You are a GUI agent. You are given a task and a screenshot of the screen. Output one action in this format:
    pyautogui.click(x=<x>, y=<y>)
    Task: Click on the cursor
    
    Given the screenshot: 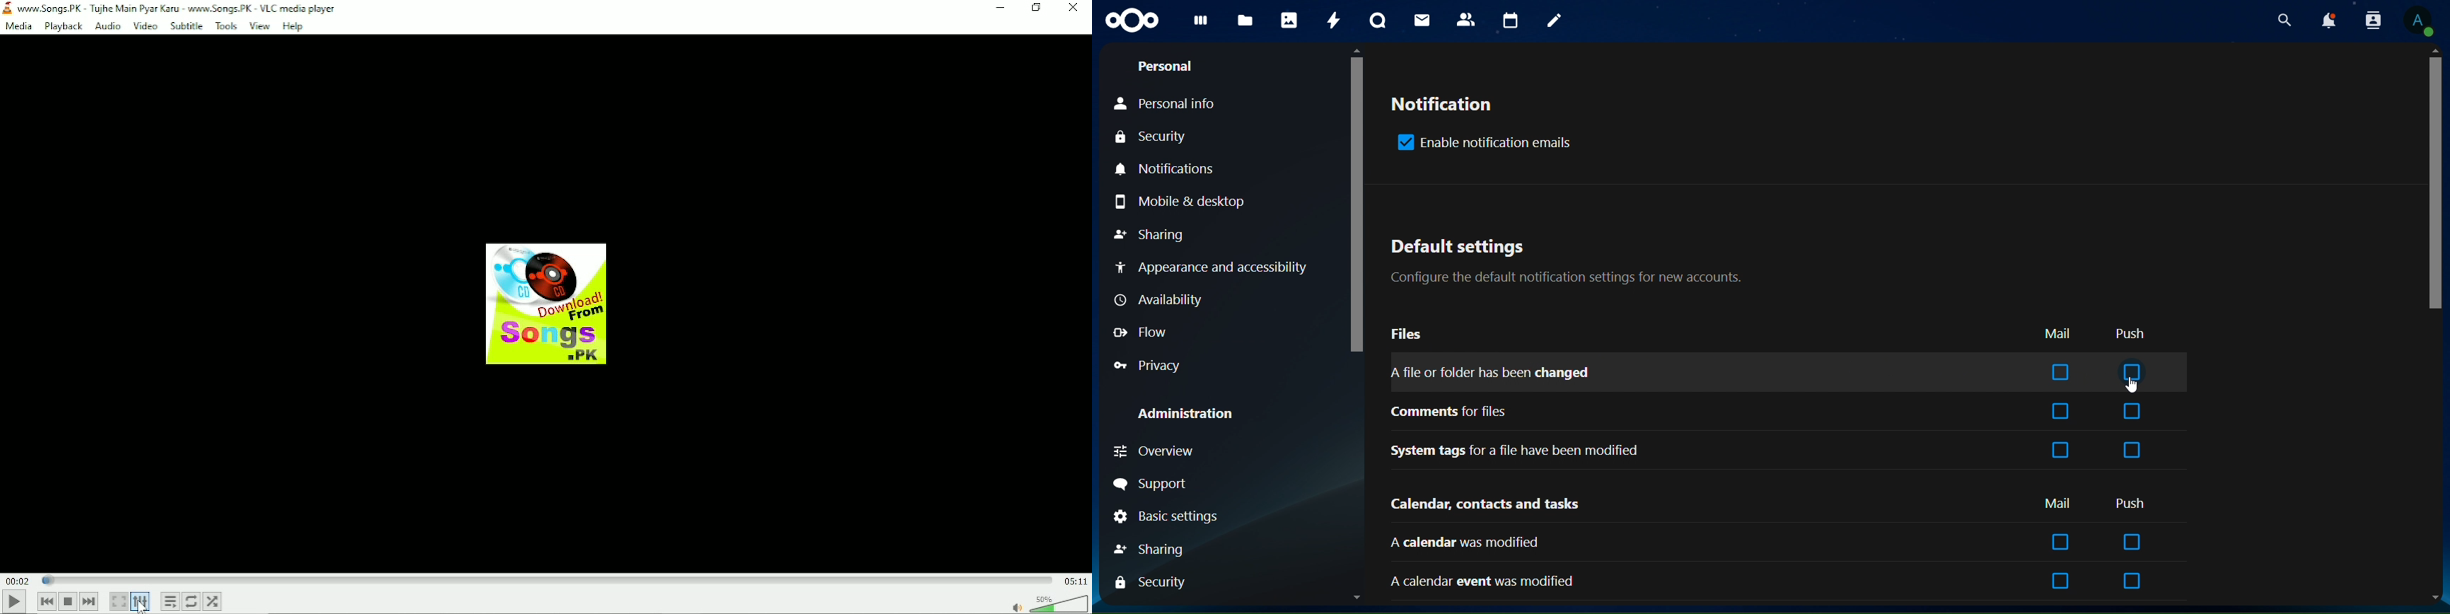 What is the action you would take?
    pyautogui.click(x=2135, y=387)
    